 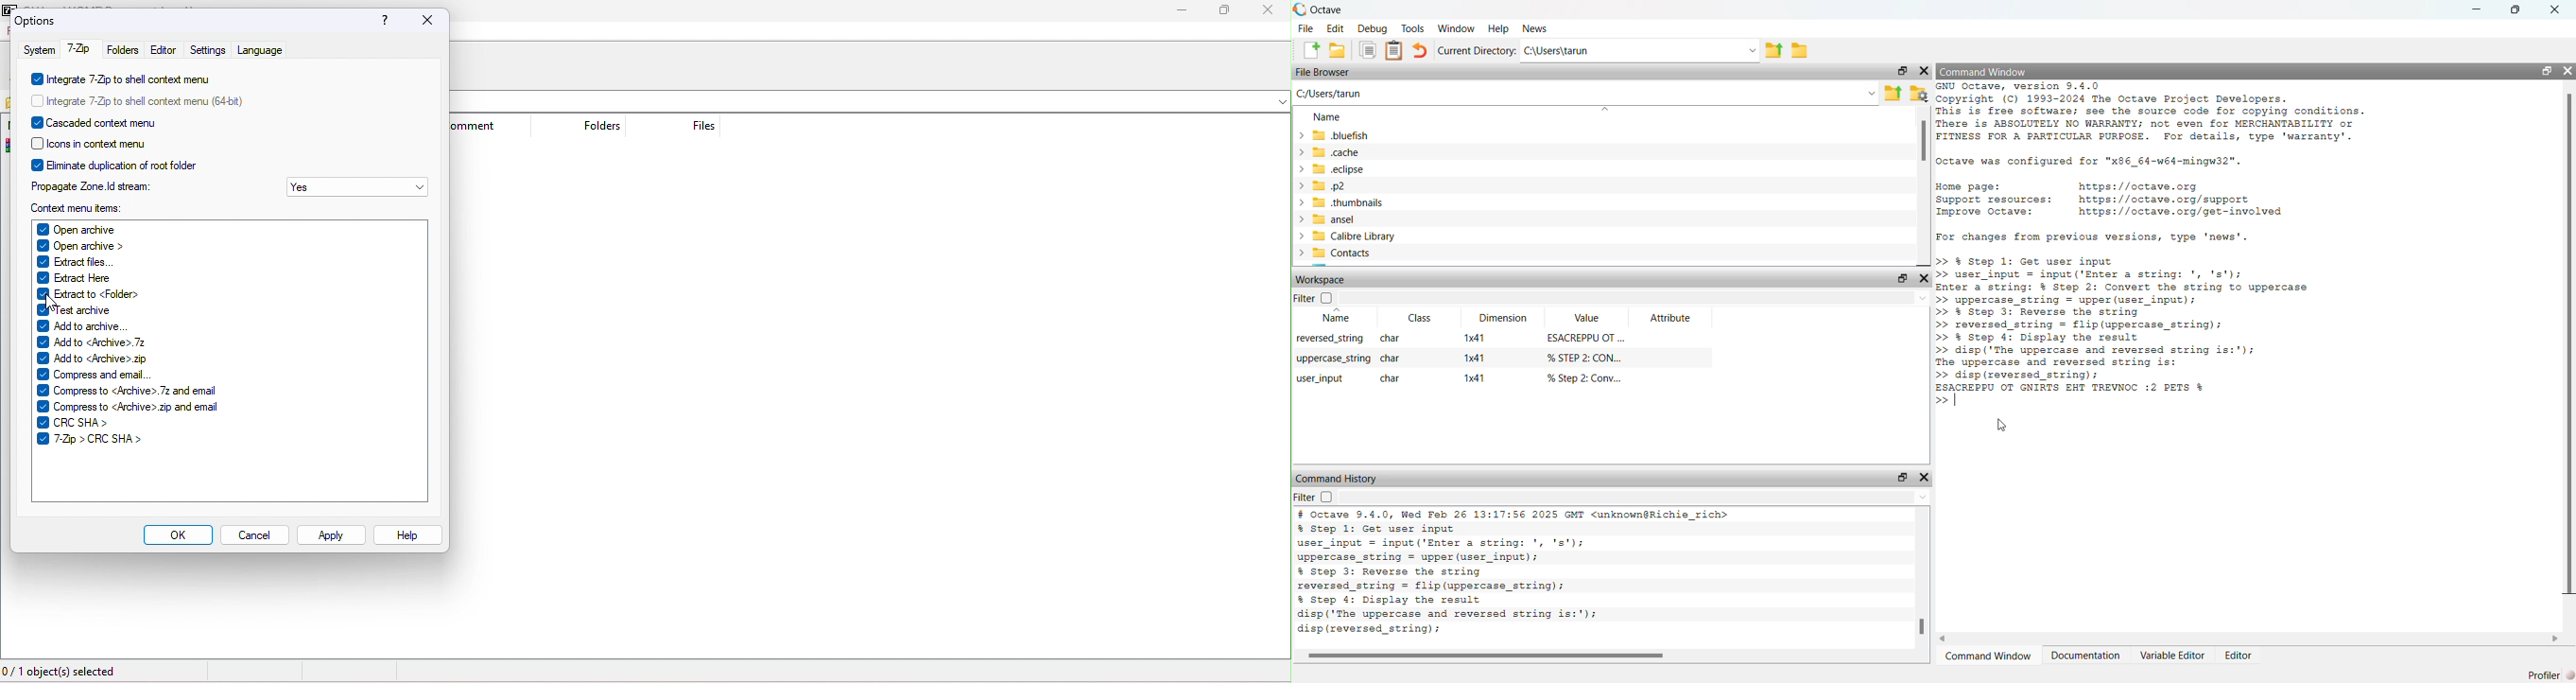 I want to click on command history, so click(x=1337, y=477).